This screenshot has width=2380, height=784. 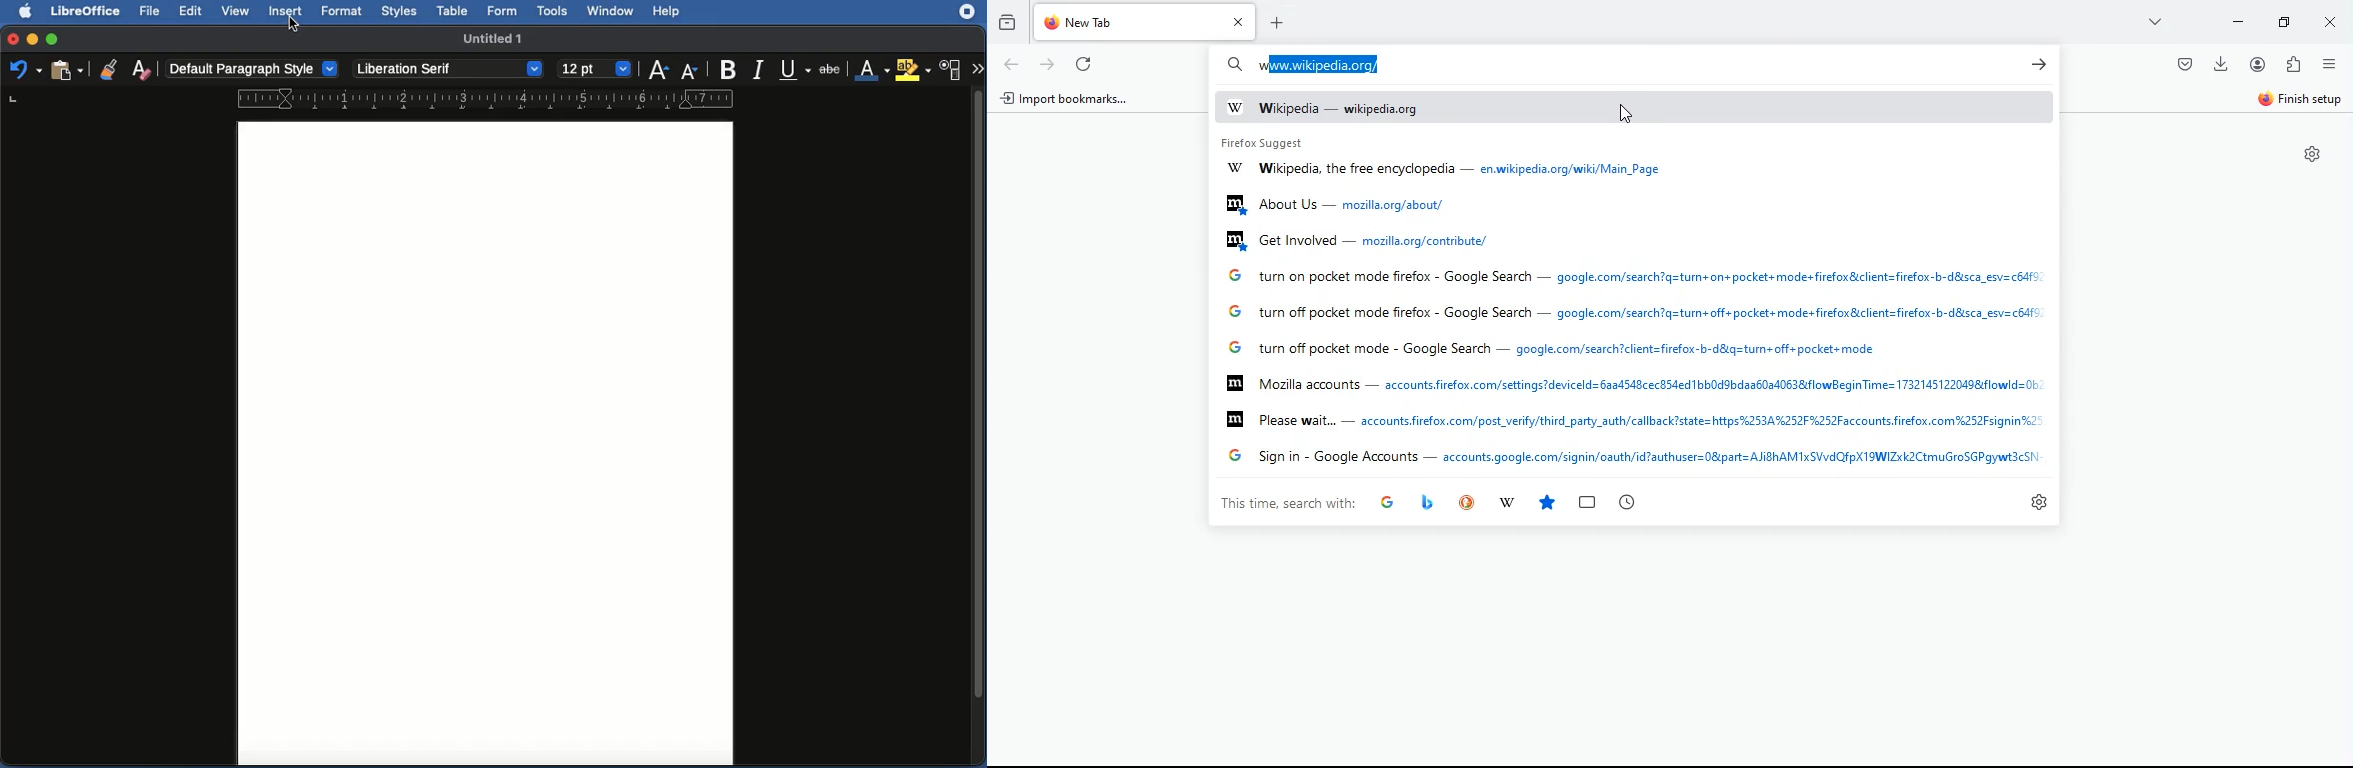 I want to click on firefox suggestions, so click(x=1632, y=420).